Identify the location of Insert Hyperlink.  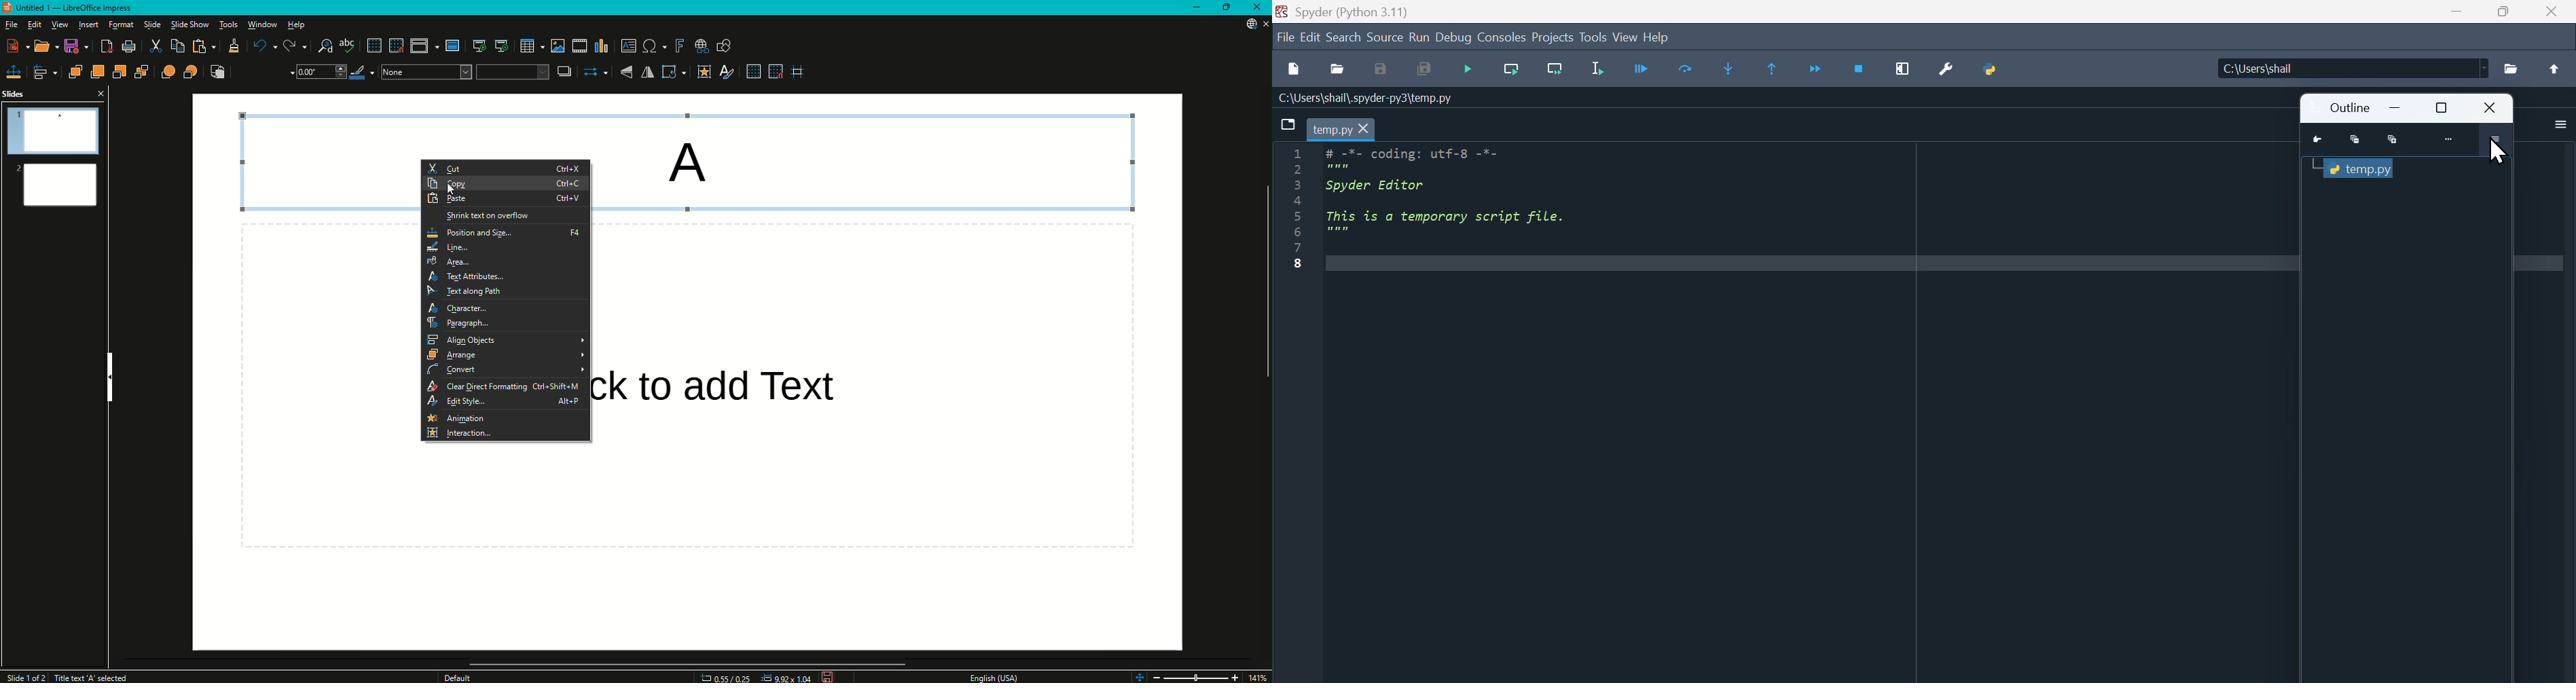
(702, 46).